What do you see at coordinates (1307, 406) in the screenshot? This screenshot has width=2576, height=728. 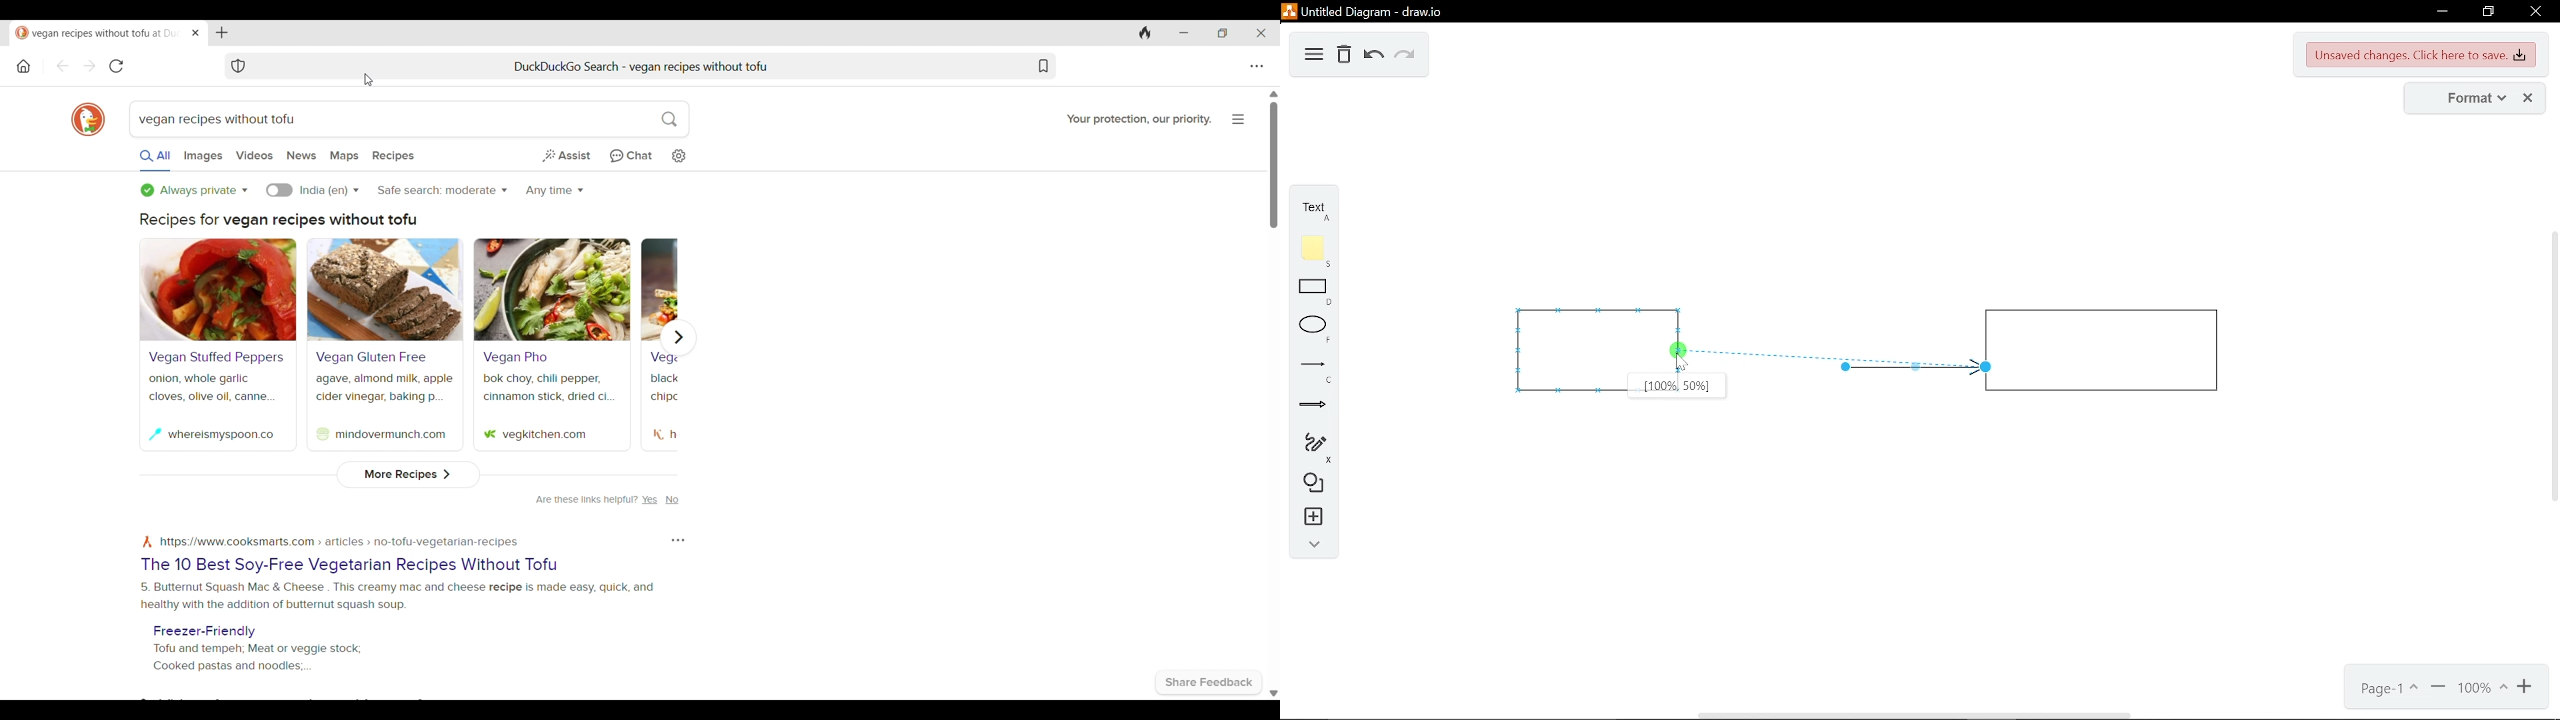 I see `arrows` at bounding box center [1307, 406].